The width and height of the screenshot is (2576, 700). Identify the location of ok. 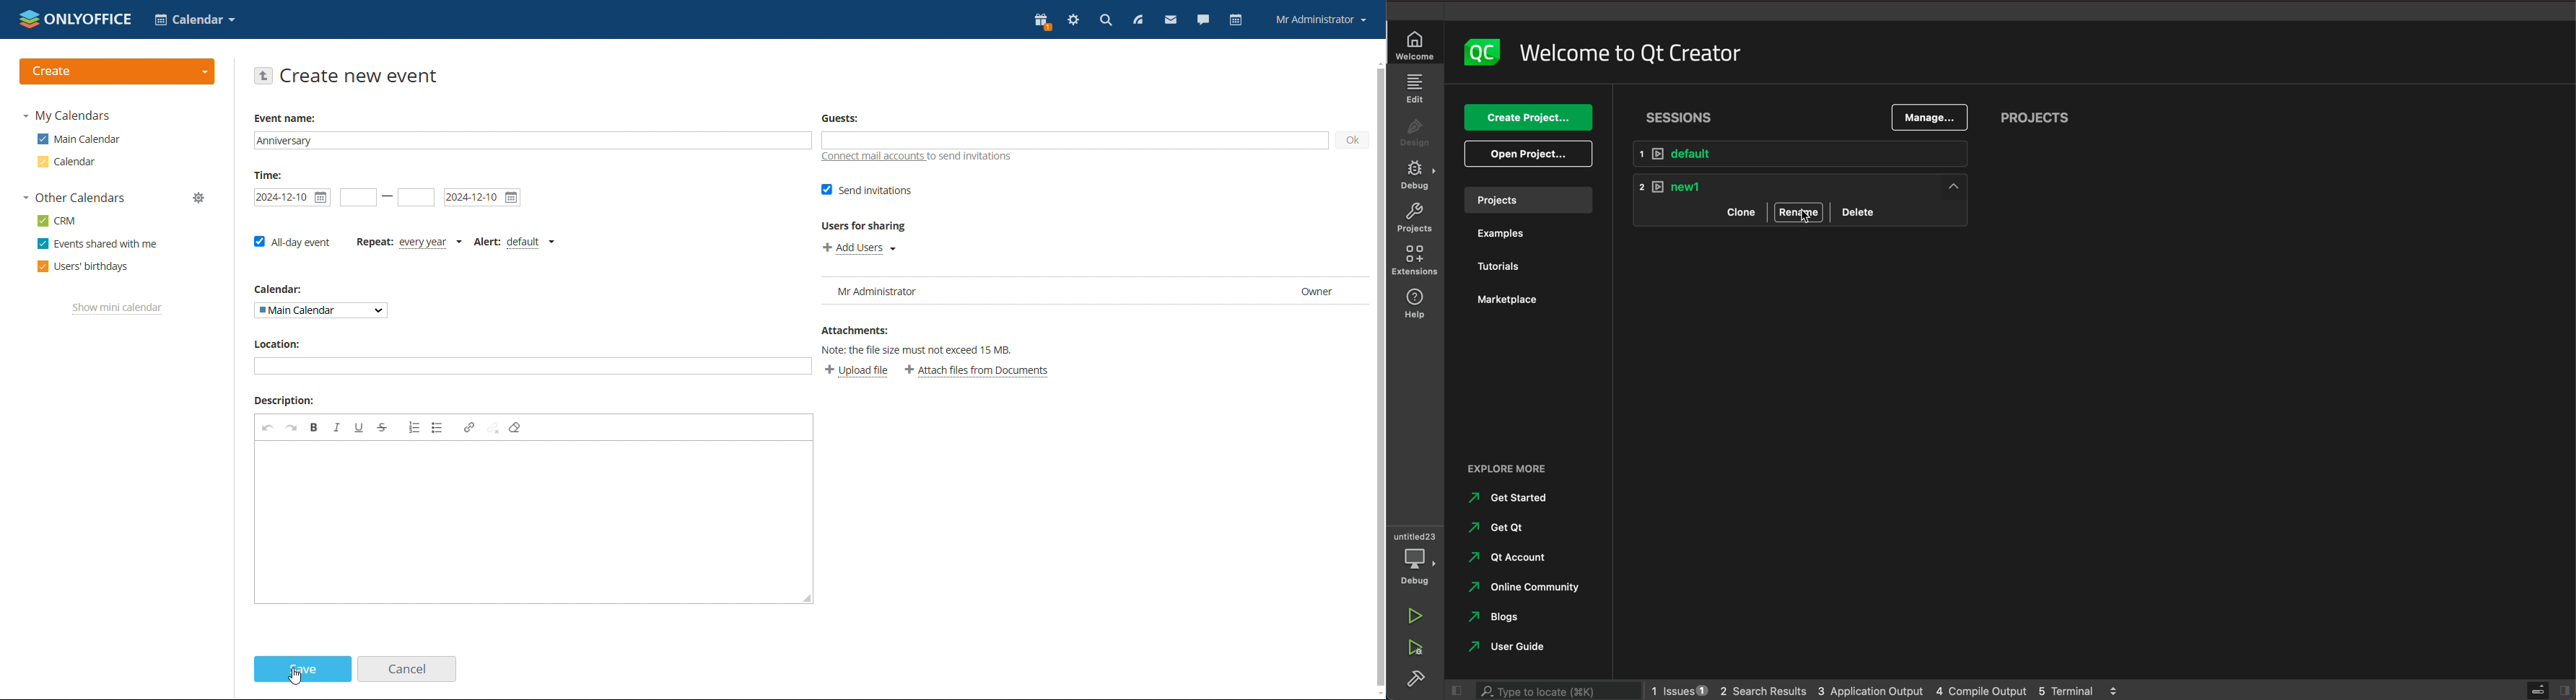
(1352, 140).